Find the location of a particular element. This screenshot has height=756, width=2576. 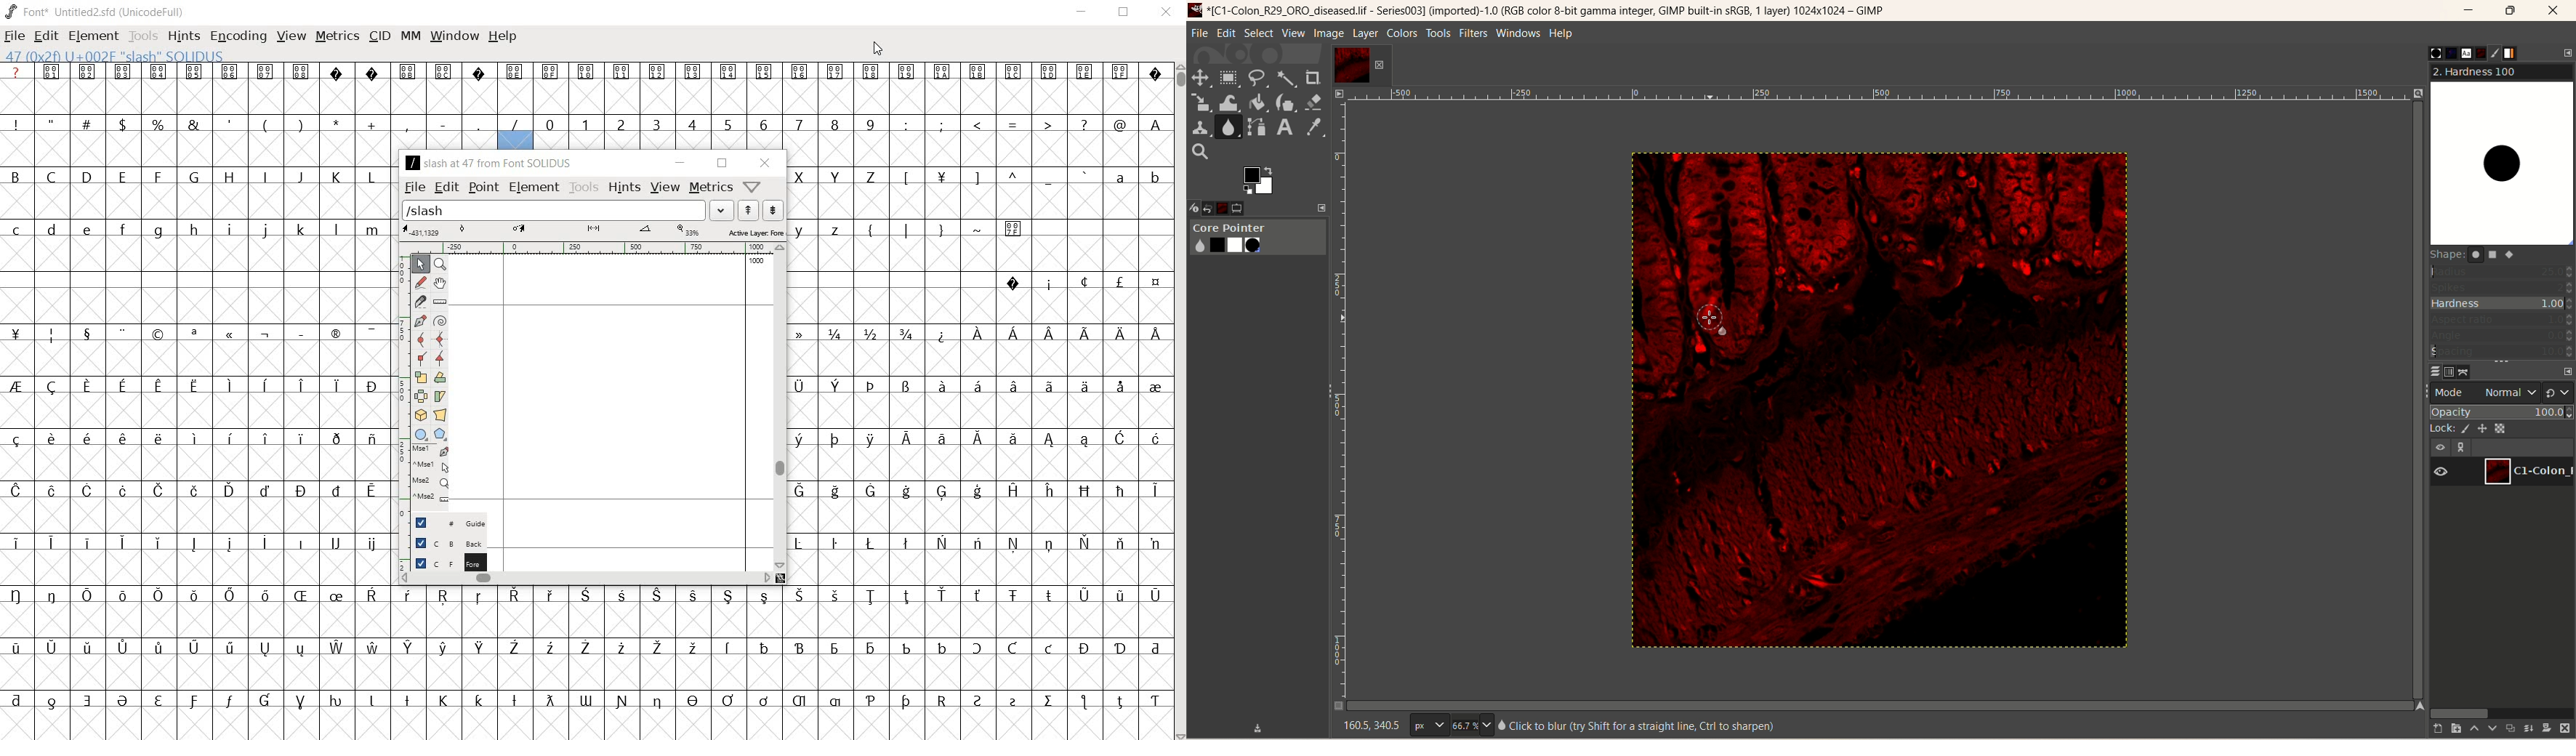

text tool is located at coordinates (1284, 127).